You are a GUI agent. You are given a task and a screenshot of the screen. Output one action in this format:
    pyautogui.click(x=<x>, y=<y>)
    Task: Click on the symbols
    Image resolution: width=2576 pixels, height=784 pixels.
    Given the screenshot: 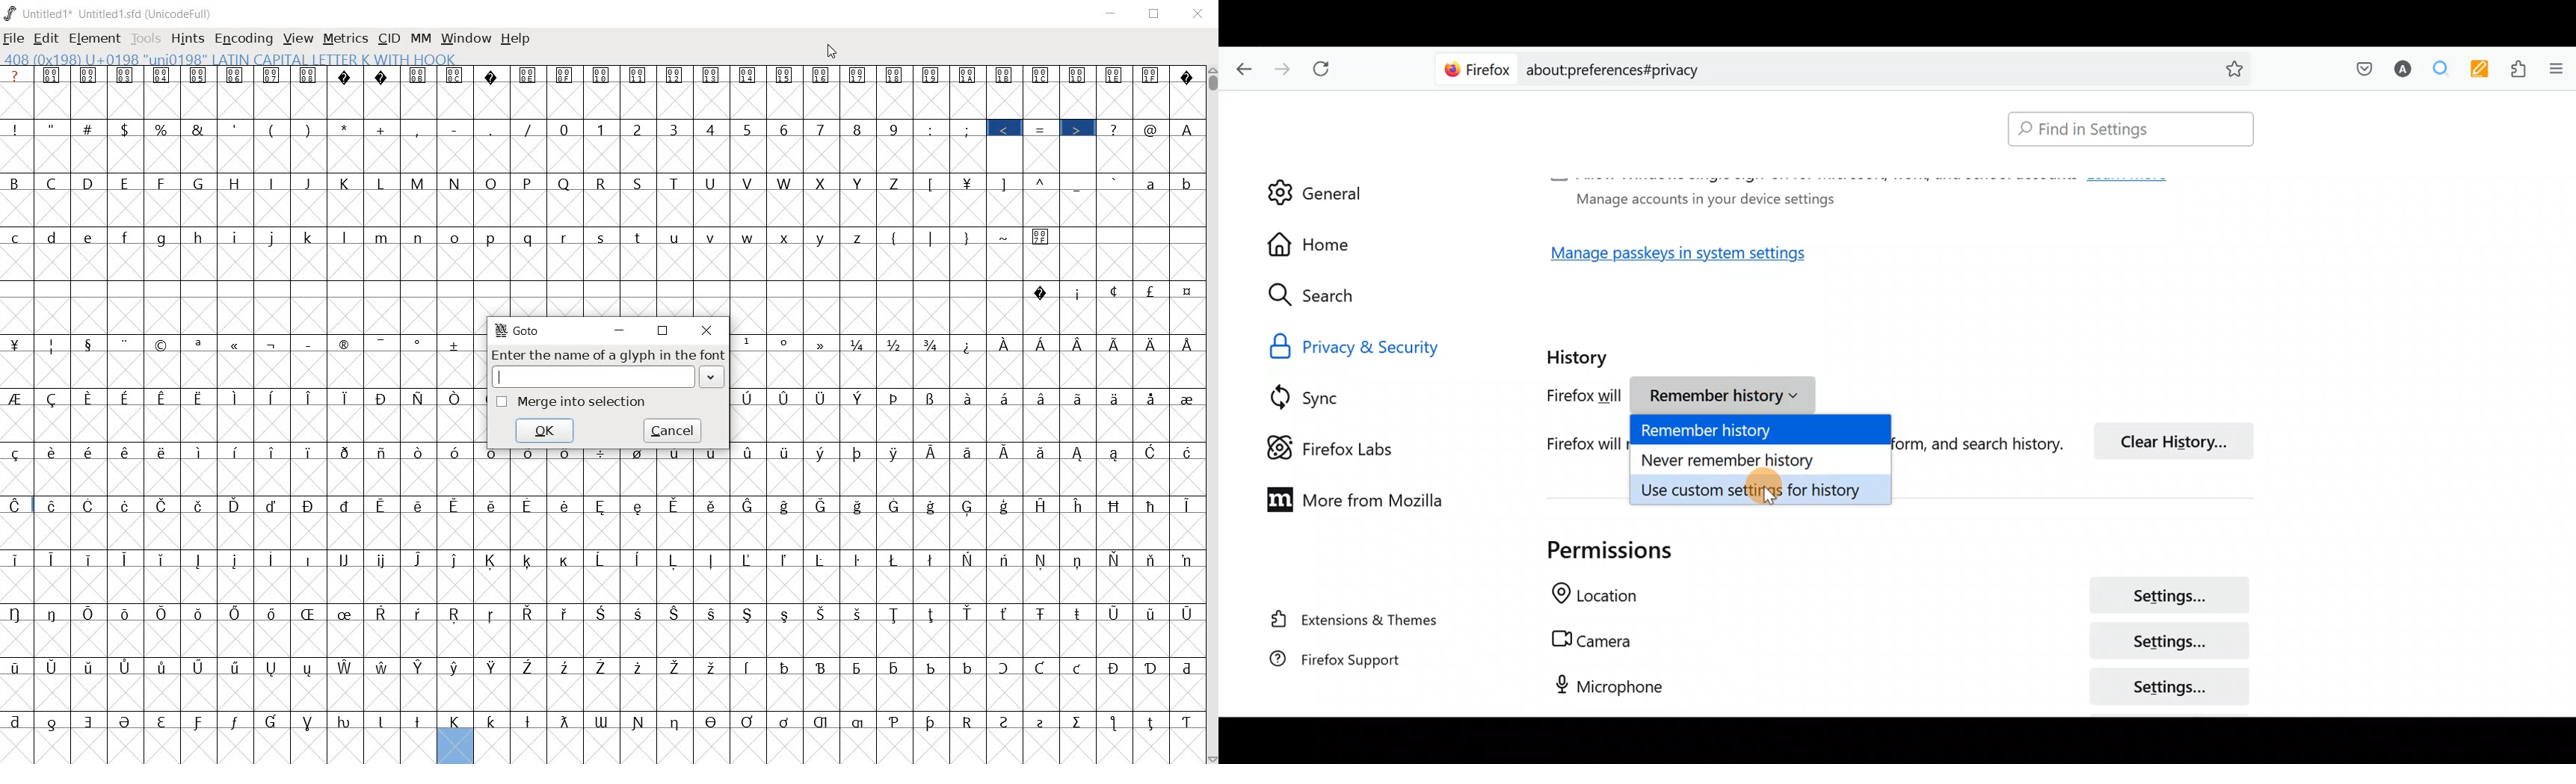 What is the action you would take?
    pyautogui.click(x=948, y=129)
    